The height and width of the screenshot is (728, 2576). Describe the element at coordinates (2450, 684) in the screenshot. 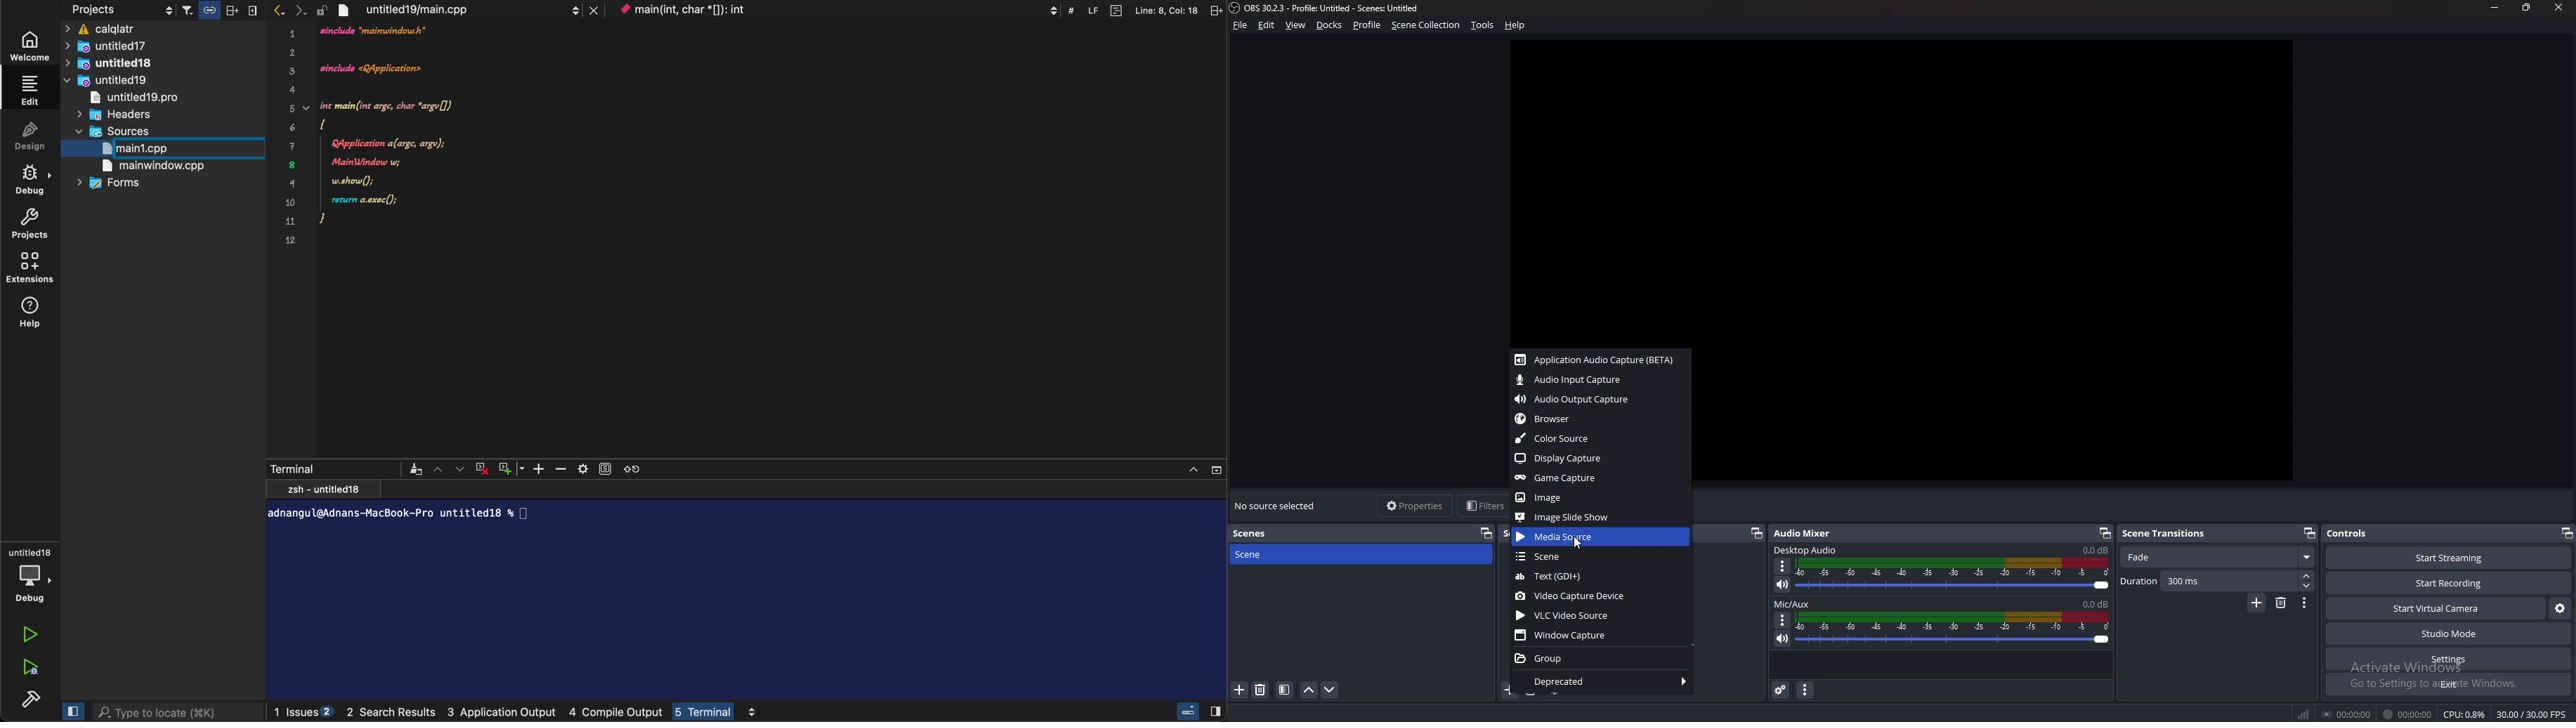

I see ` Exit` at that location.